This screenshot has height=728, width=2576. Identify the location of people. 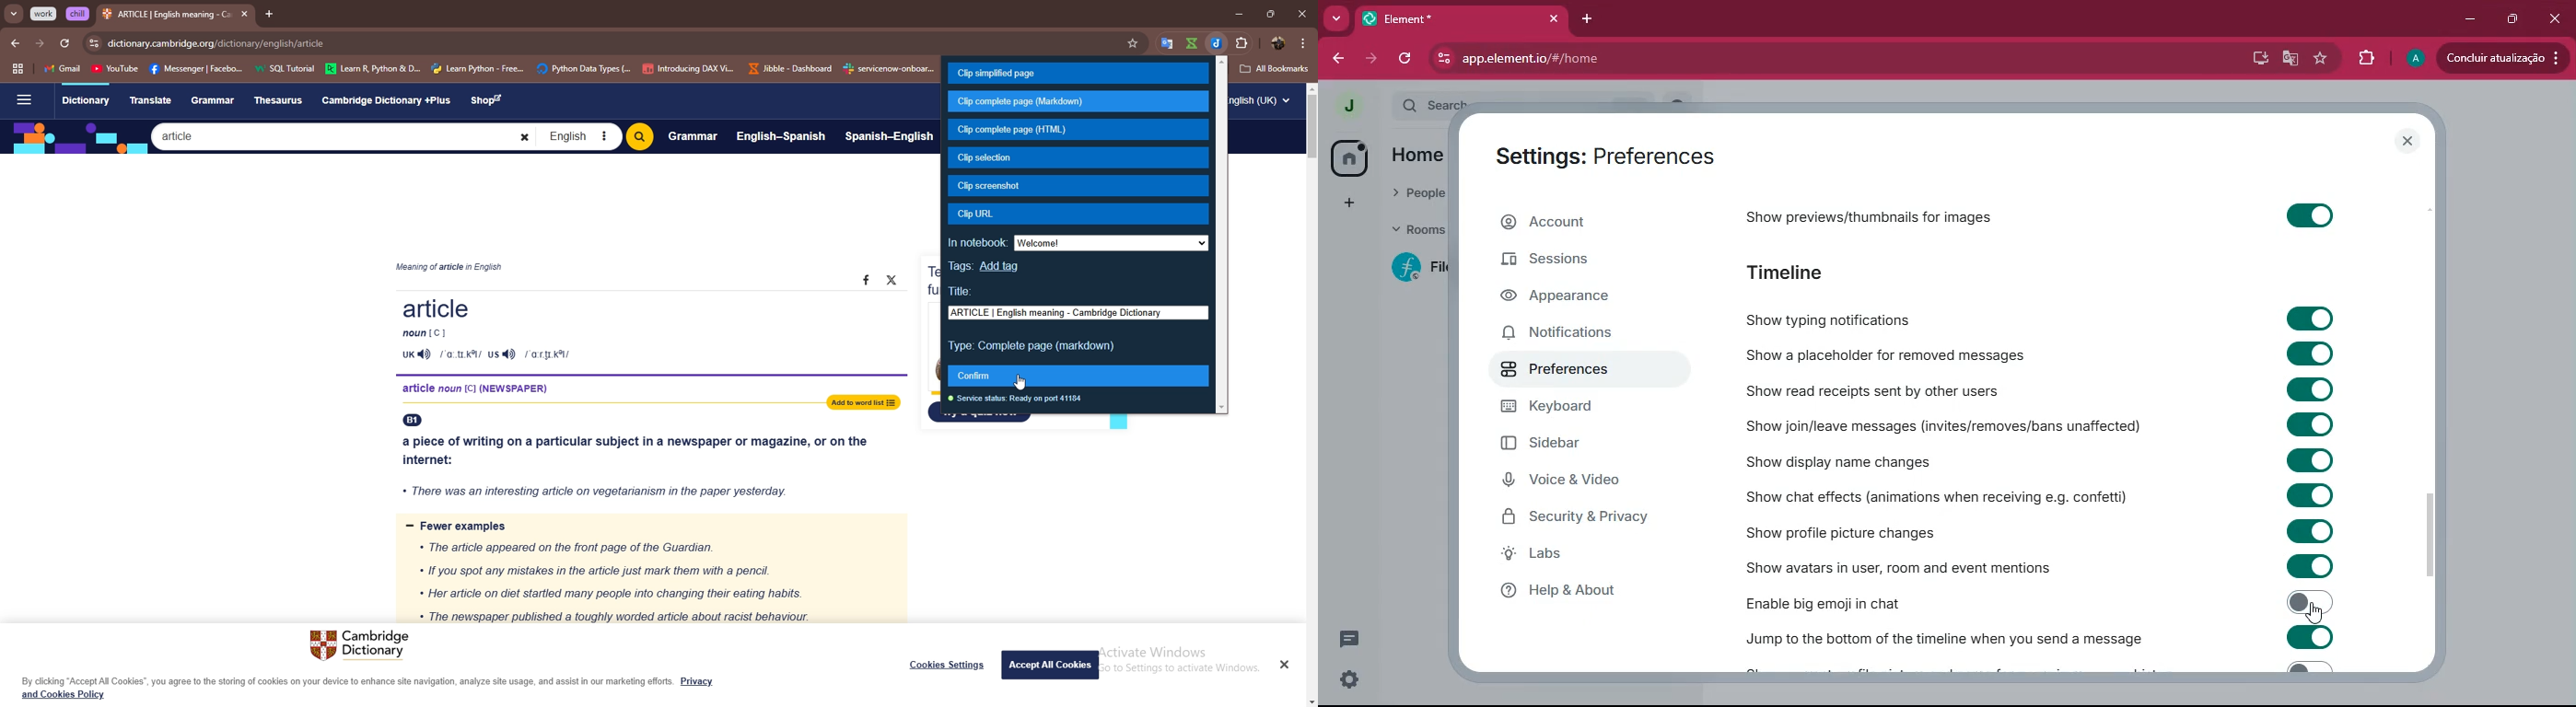
(1414, 194).